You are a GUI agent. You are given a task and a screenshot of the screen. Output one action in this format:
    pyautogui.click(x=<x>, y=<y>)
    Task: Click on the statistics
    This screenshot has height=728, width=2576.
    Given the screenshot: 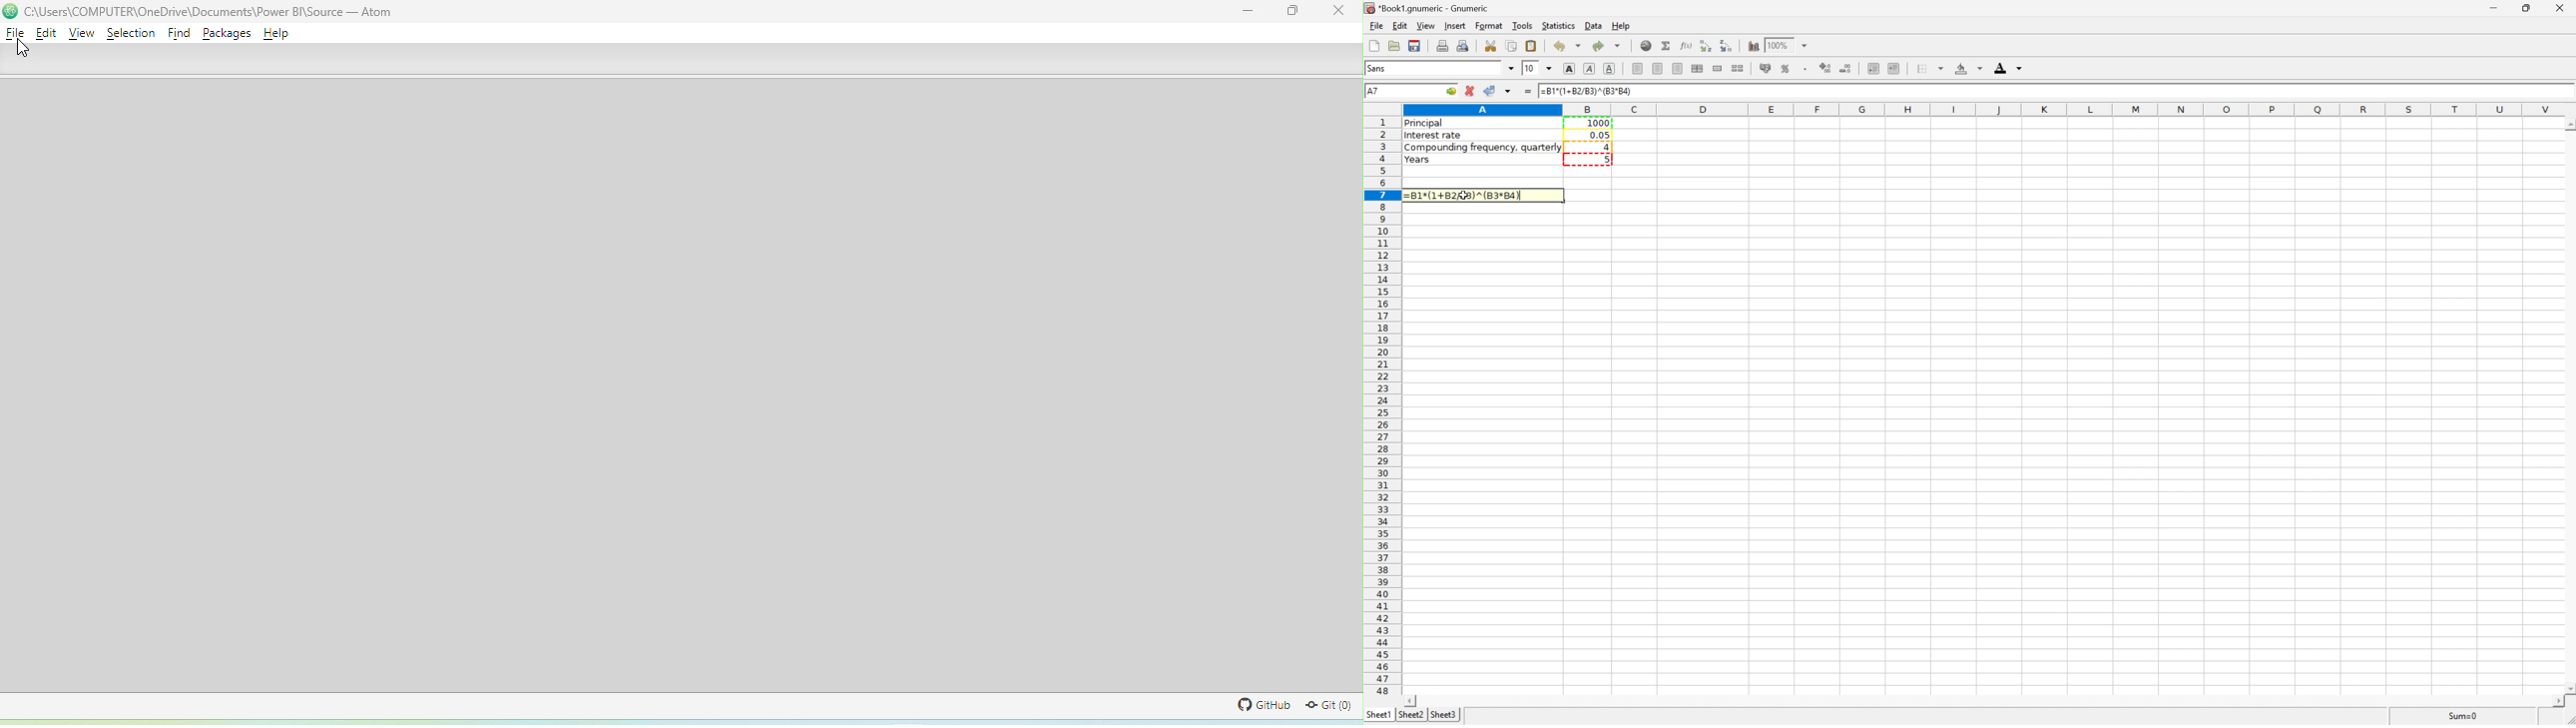 What is the action you would take?
    pyautogui.click(x=1559, y=25)
    